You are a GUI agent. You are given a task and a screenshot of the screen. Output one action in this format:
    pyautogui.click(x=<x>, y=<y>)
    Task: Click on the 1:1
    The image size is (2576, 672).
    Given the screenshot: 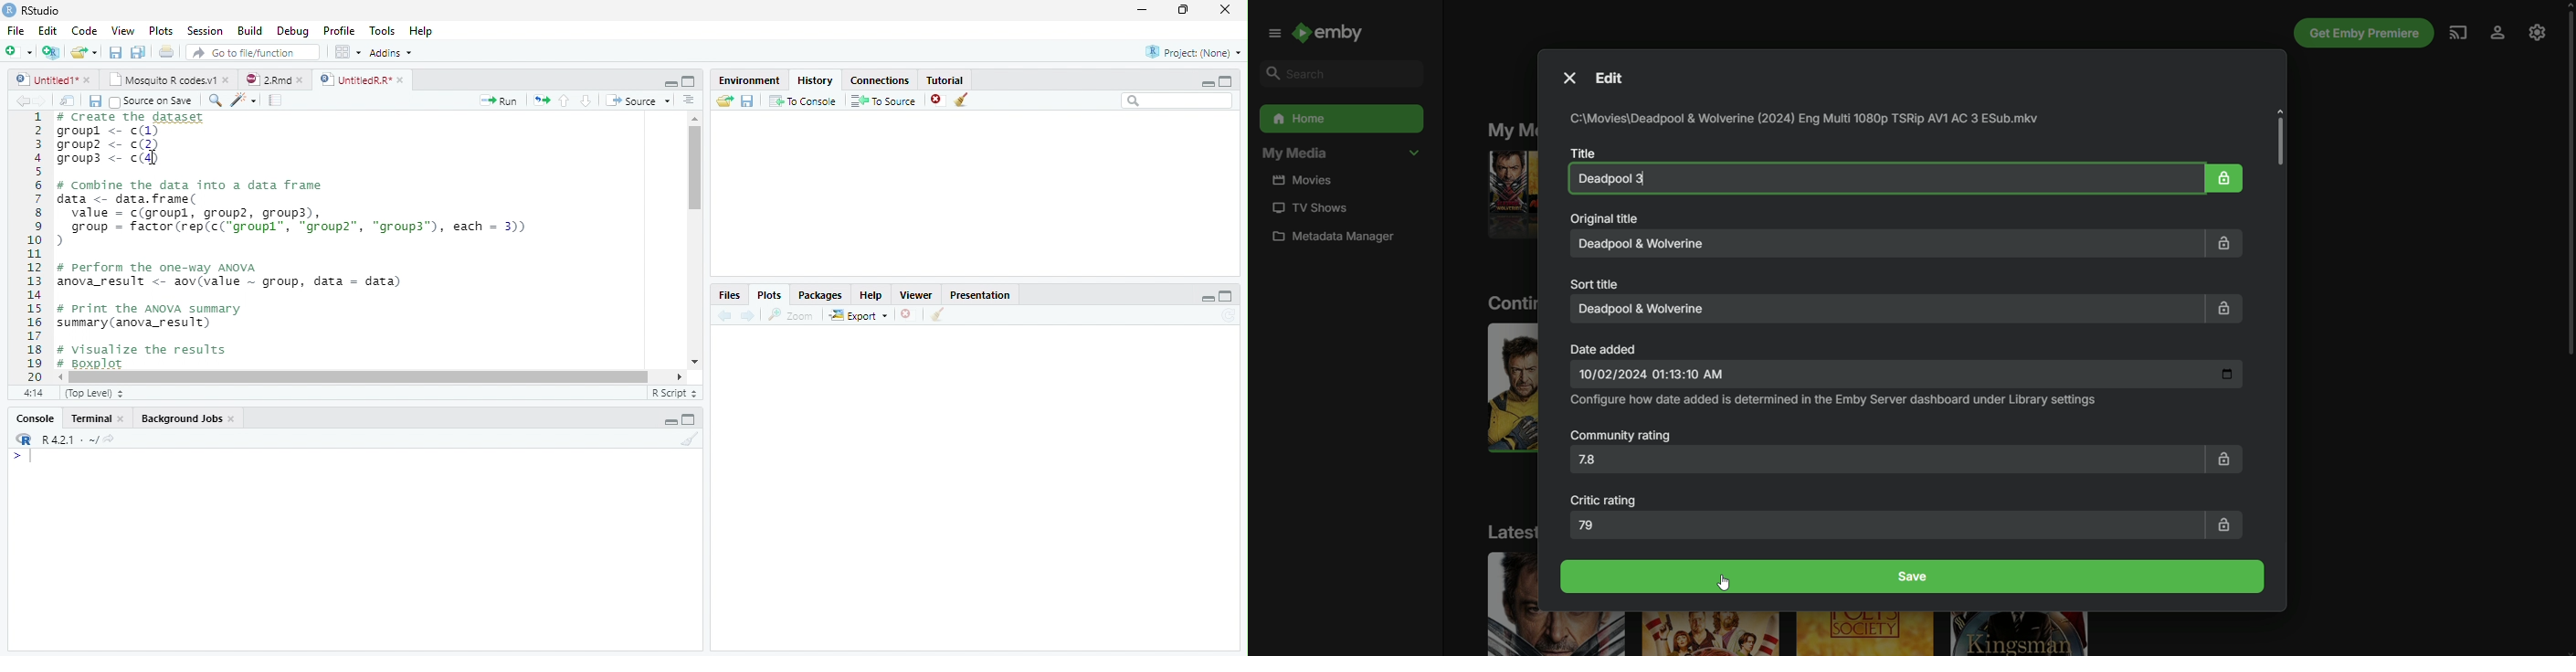 What is the action you would take?
    pyautogui.click(x=31, y=393)
    